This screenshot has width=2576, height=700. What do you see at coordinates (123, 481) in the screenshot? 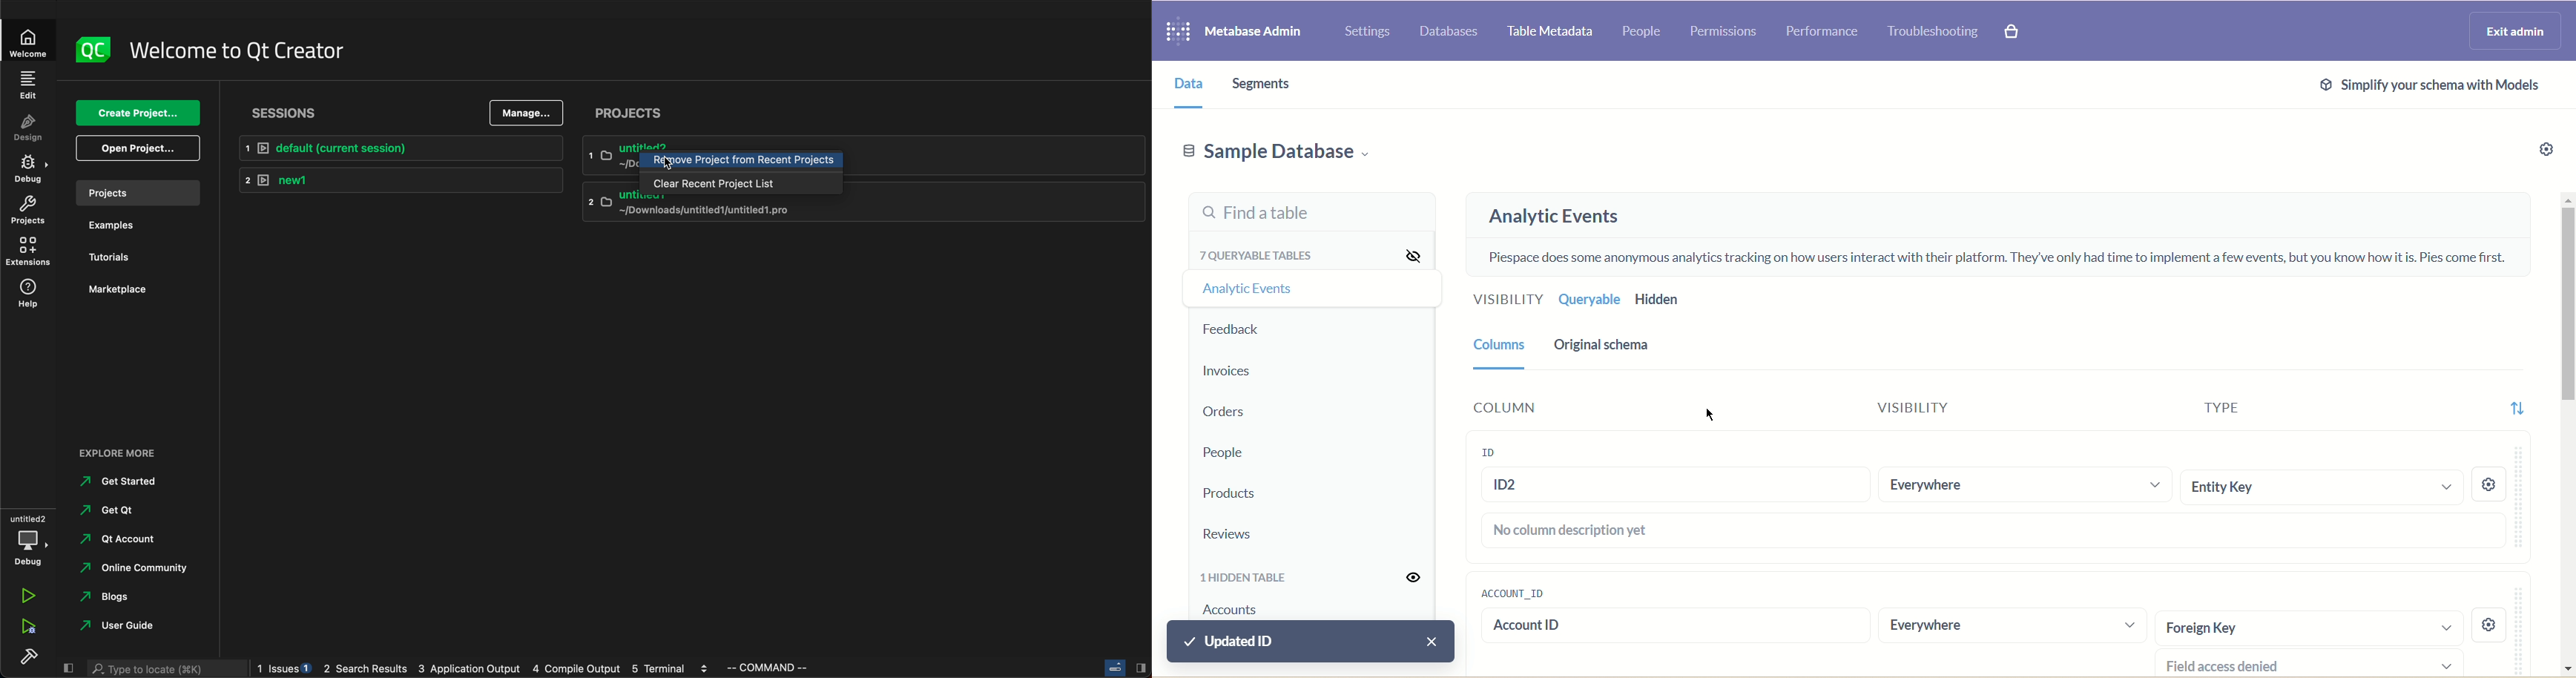
I see `get strarted` at bounding box center [123, 481].